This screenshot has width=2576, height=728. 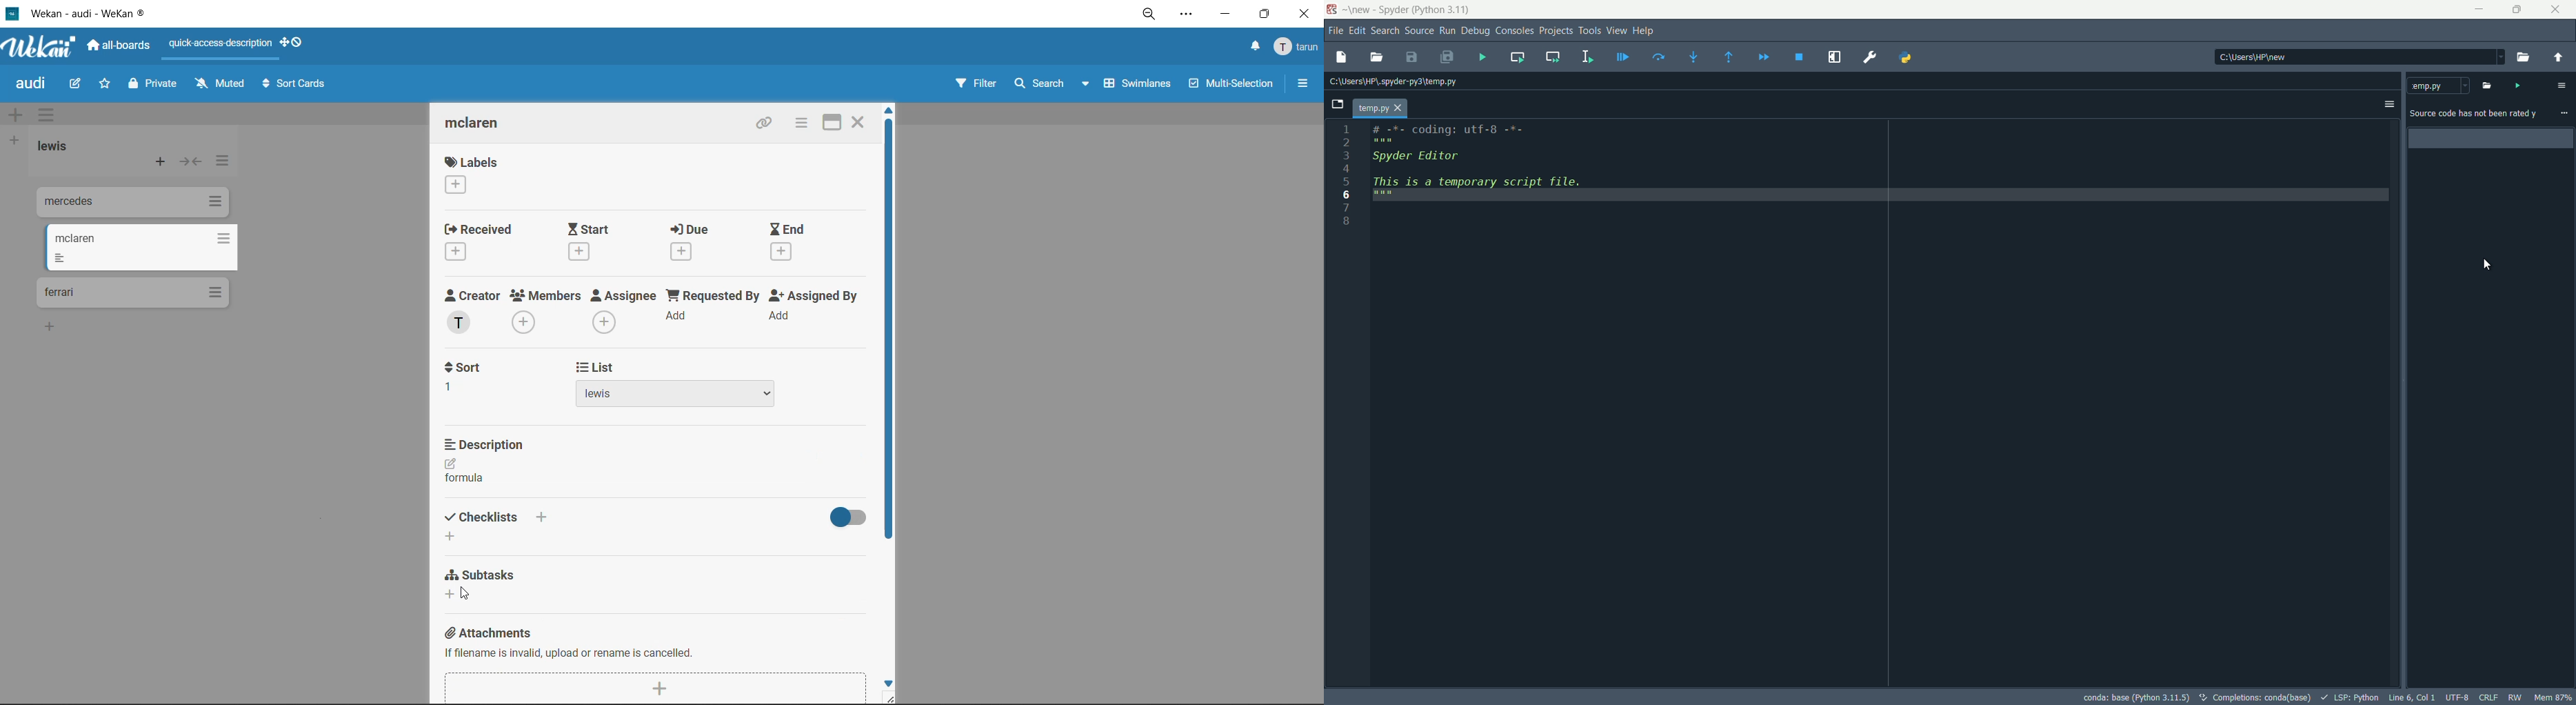 I want to click on more options, so click(x=2562, y=86).